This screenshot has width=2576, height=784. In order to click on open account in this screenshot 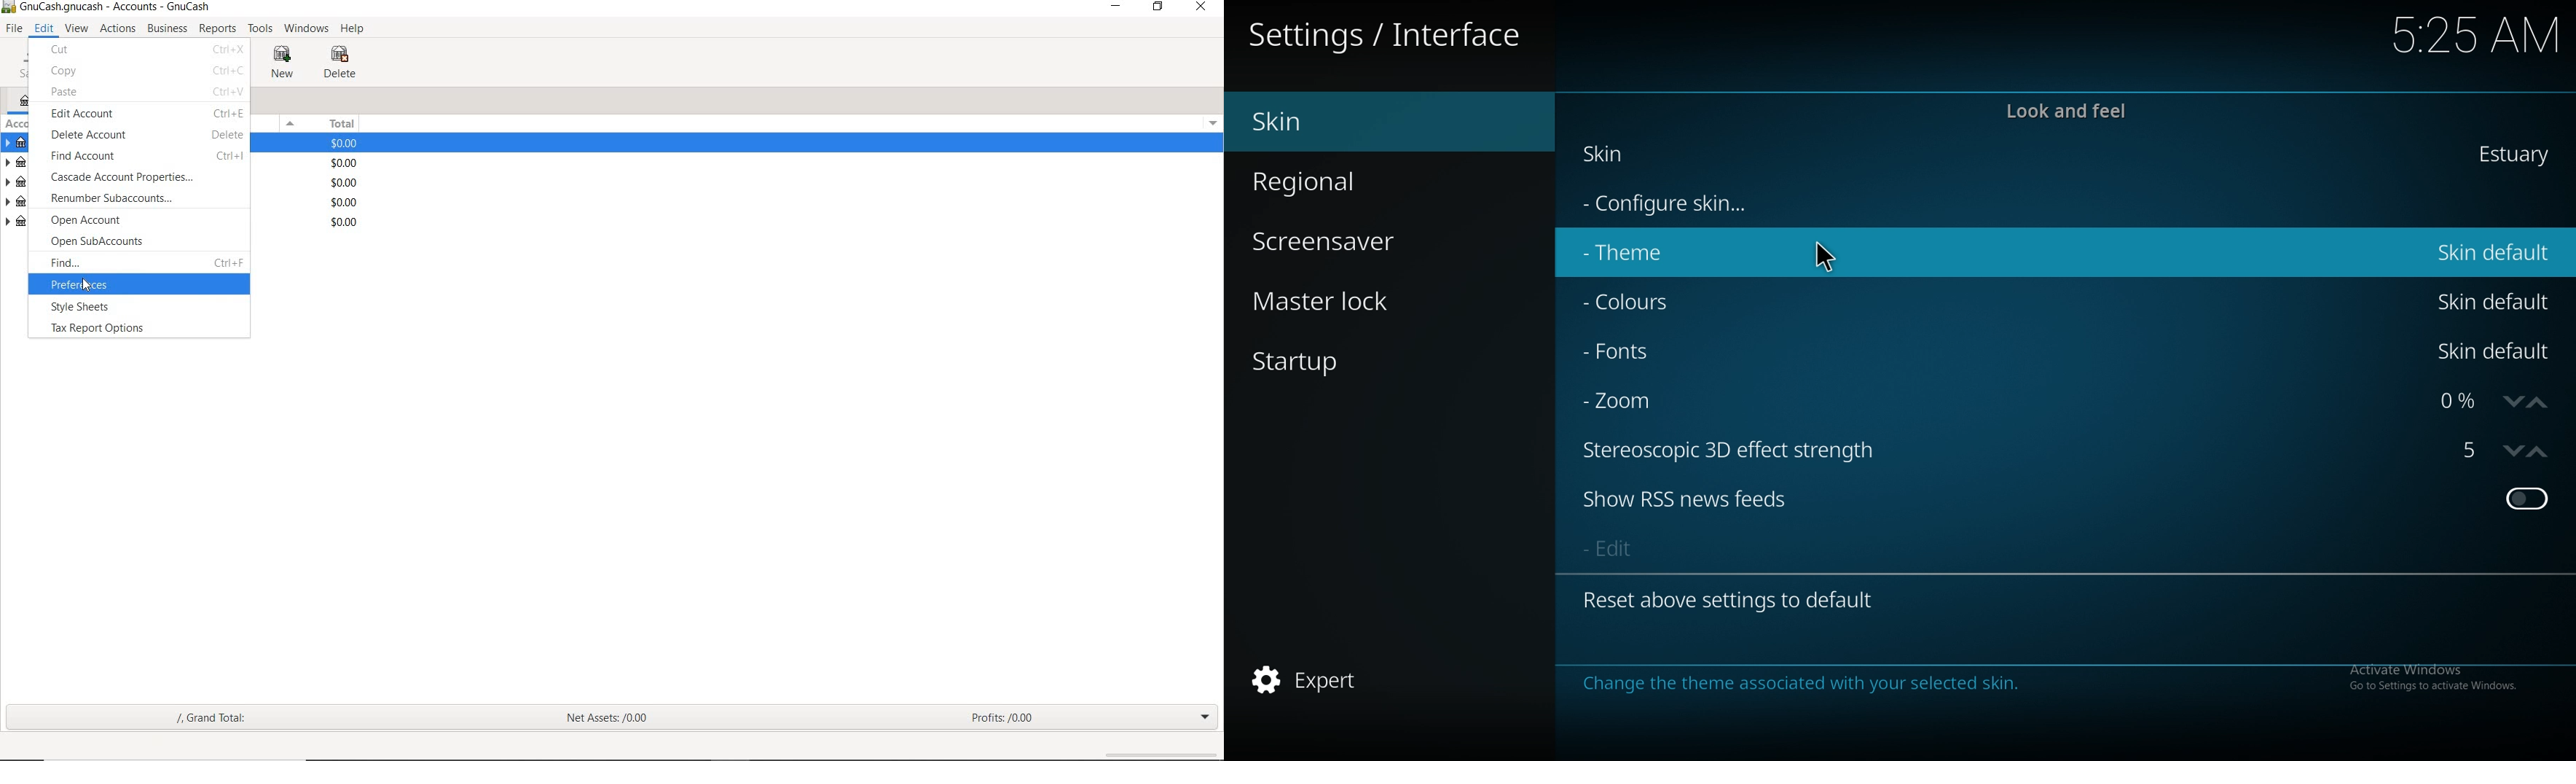, I will do `click(94, 221)`.